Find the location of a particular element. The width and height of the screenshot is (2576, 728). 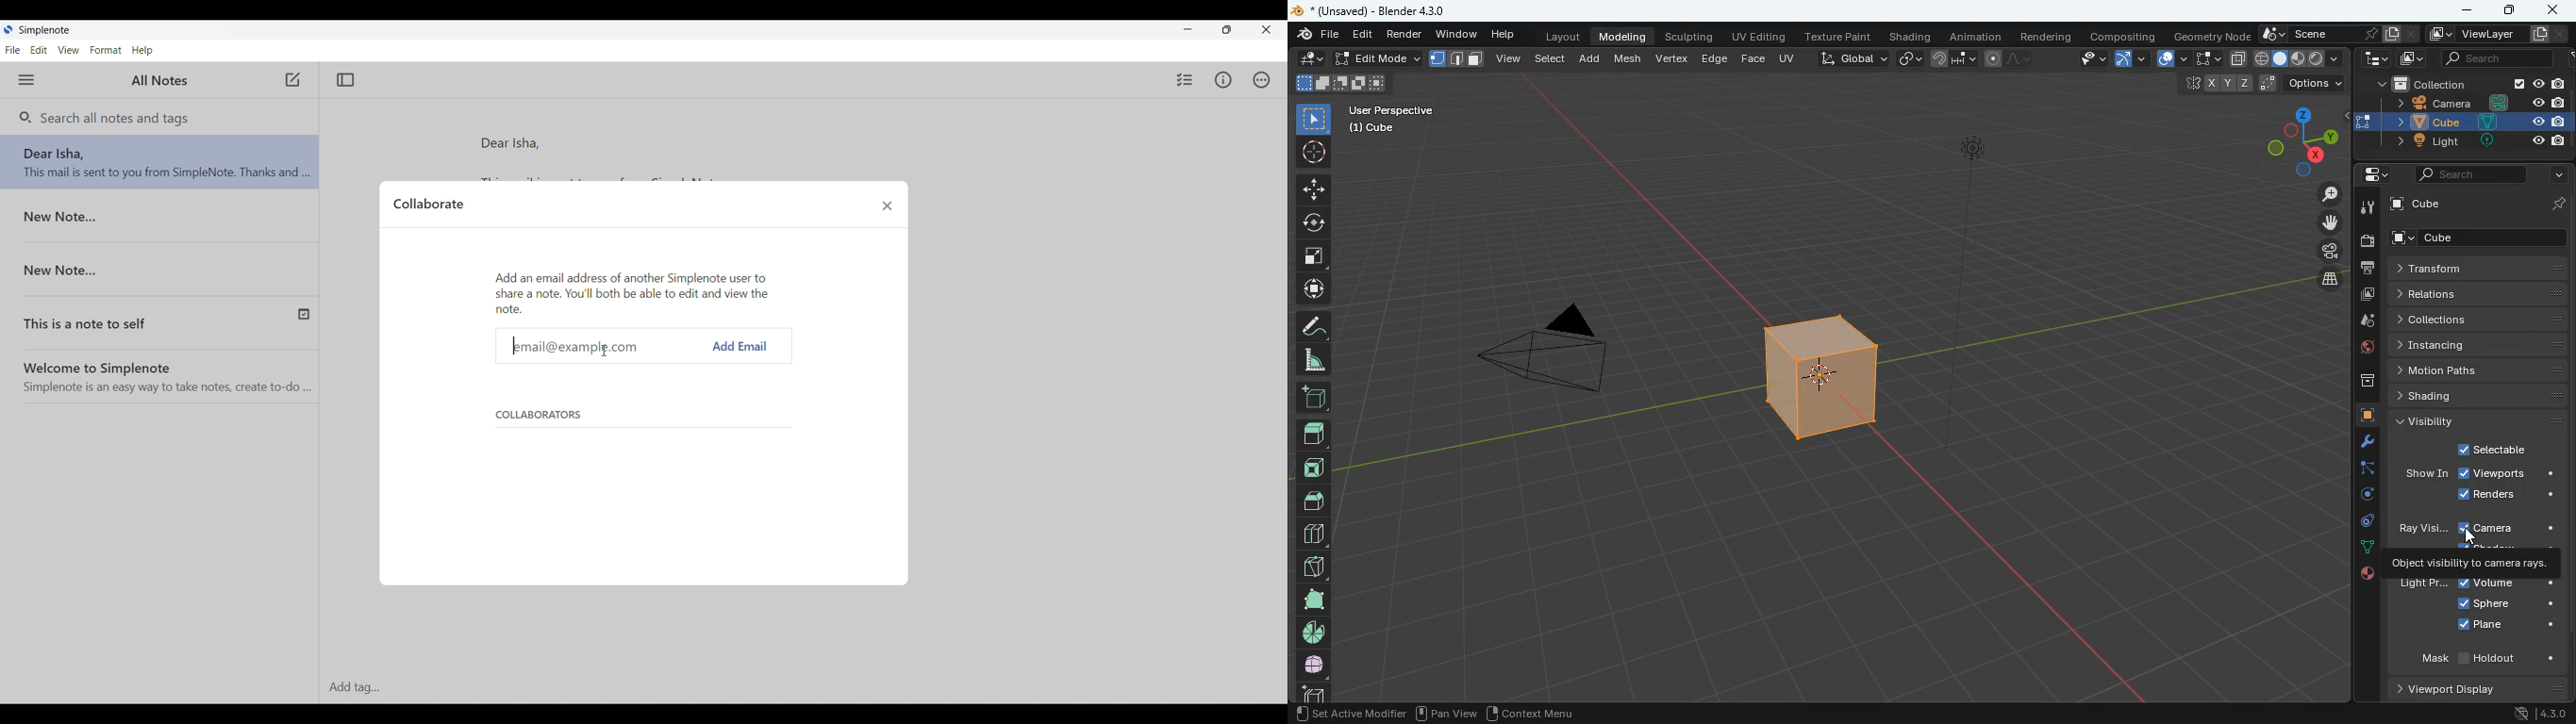

dot is located at coordinates (2367, 550).